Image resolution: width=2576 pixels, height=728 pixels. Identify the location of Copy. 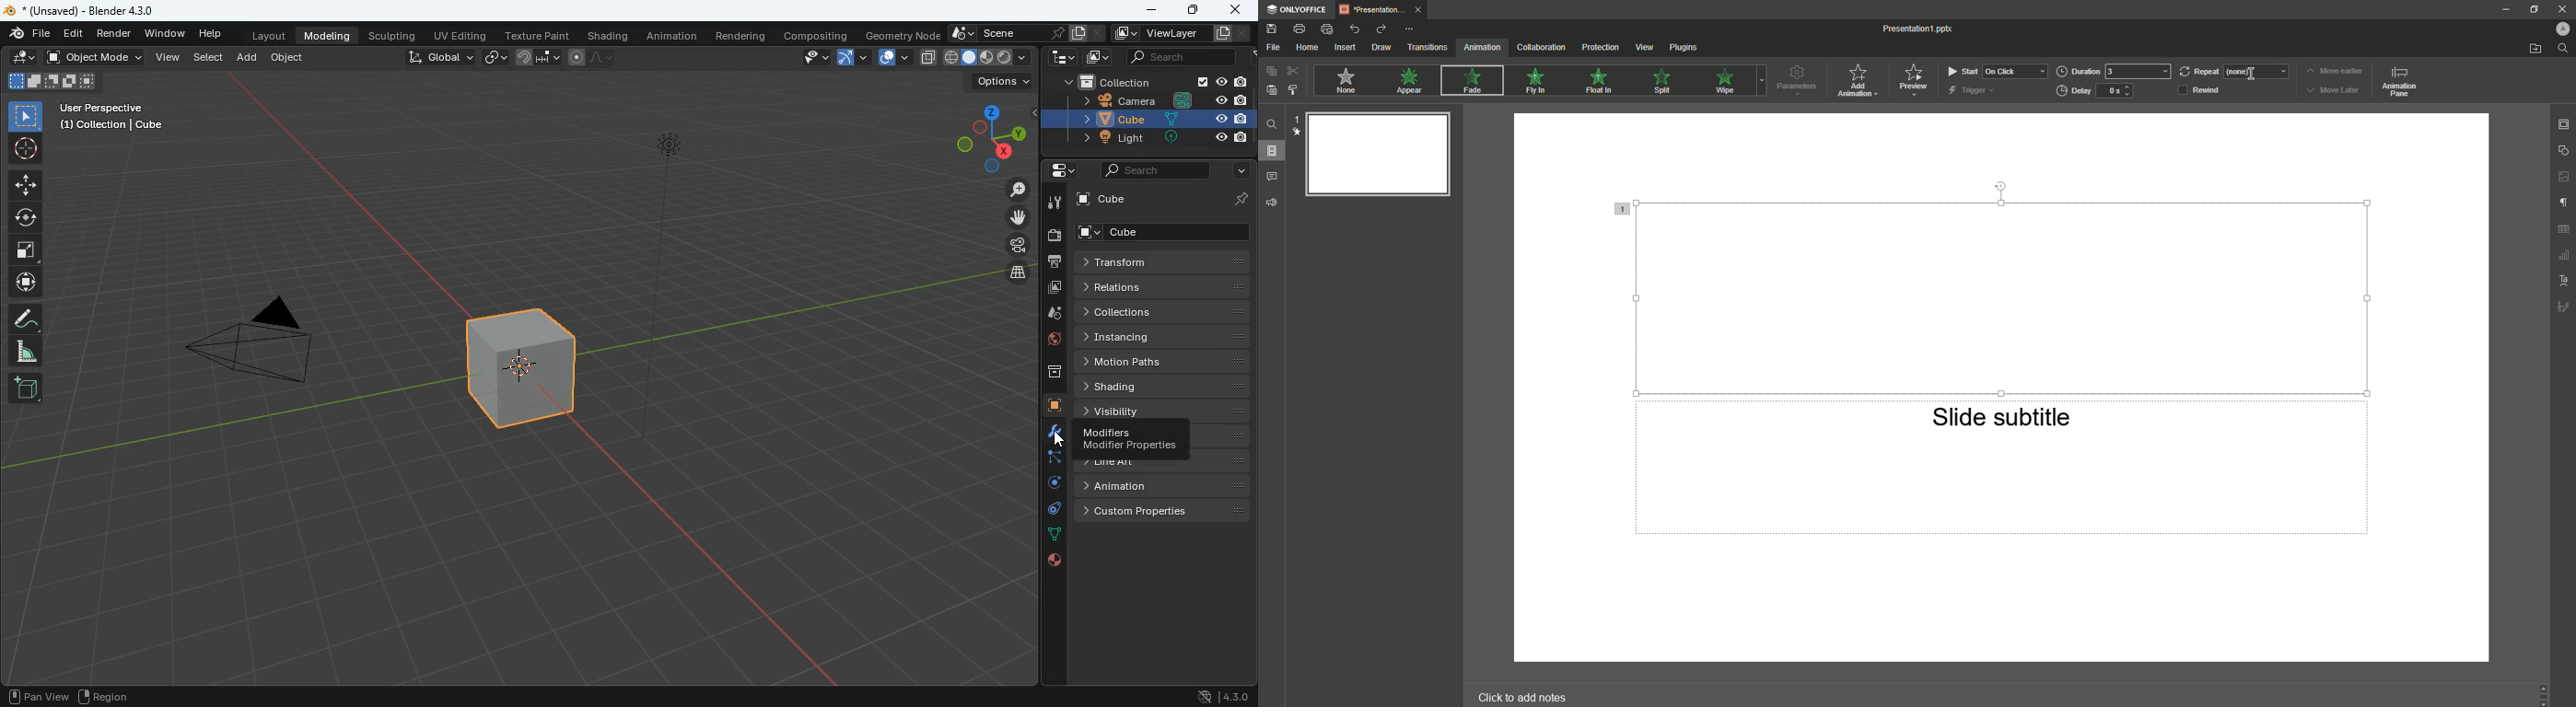
(1270, 72).